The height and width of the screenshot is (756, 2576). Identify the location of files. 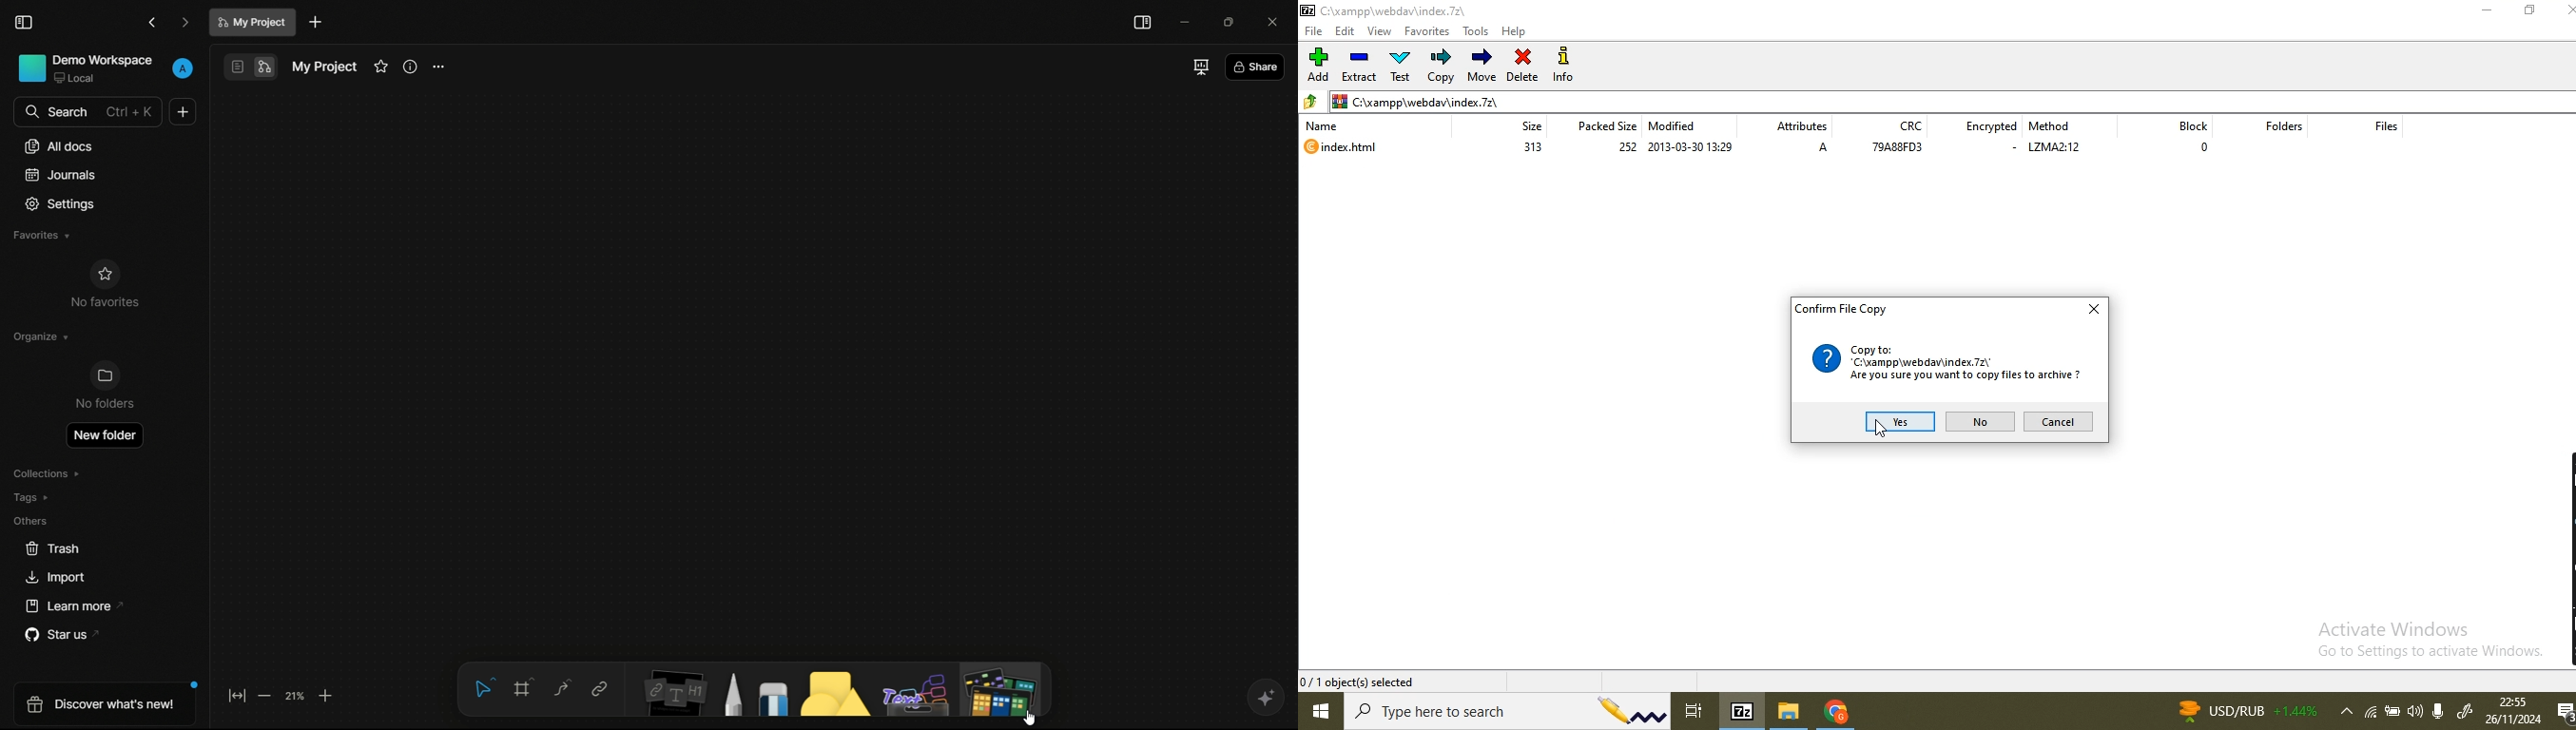
(2391, 127).